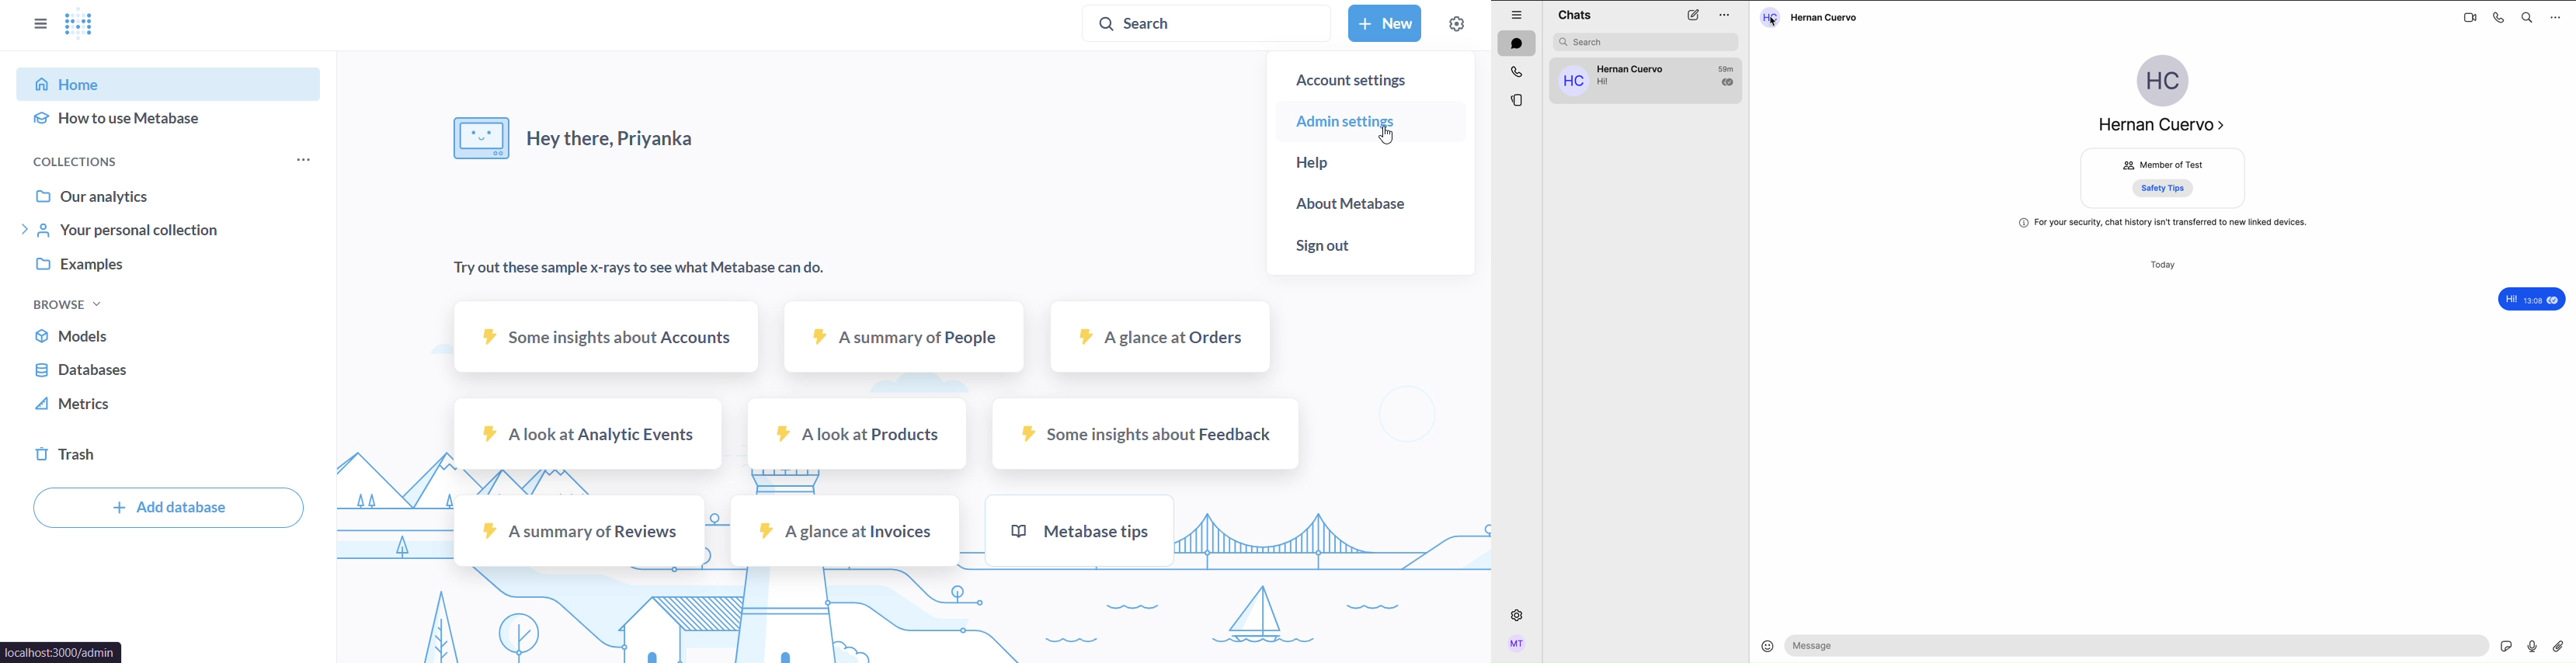 The height and width of the screenshot is (672, 2576). I want to click on settings, so click(1518, 614).